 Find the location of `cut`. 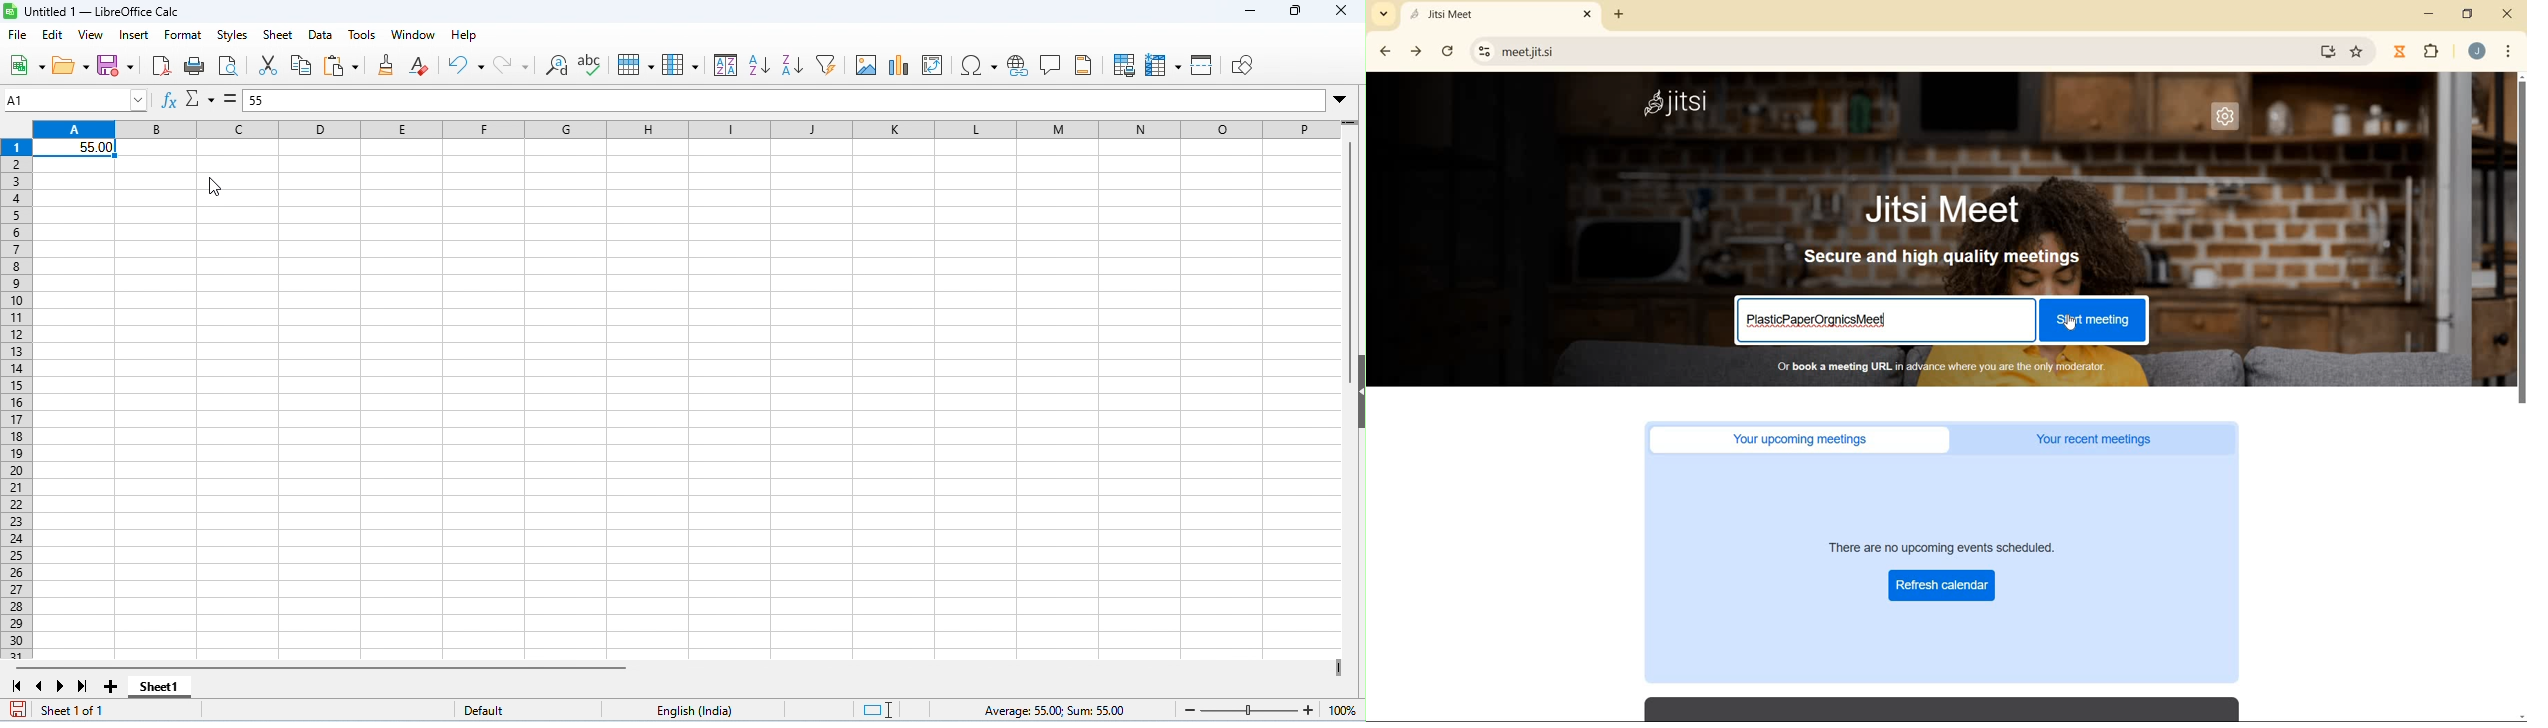

cut is located at coordinates (269, 66).